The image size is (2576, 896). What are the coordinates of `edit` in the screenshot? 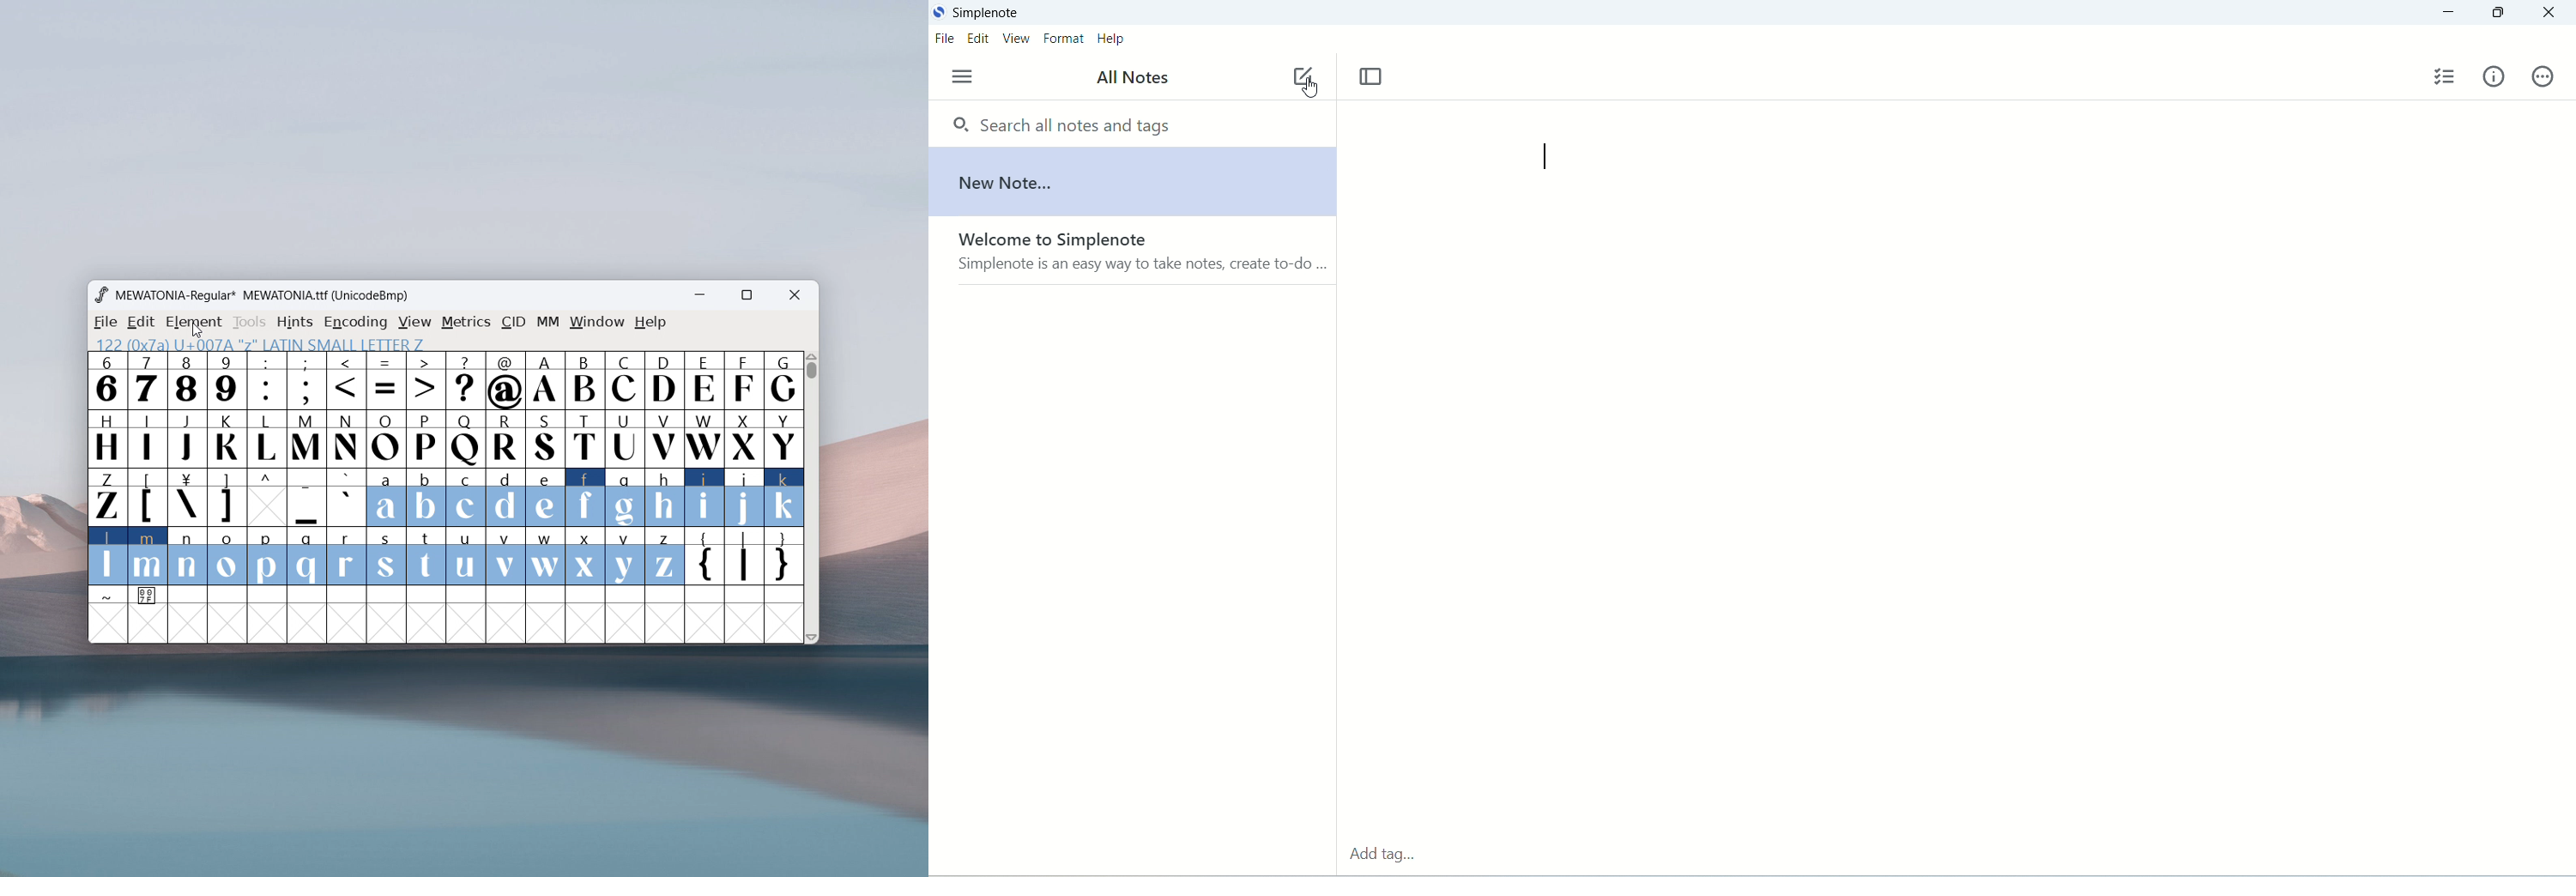 It's located at (978, 39).